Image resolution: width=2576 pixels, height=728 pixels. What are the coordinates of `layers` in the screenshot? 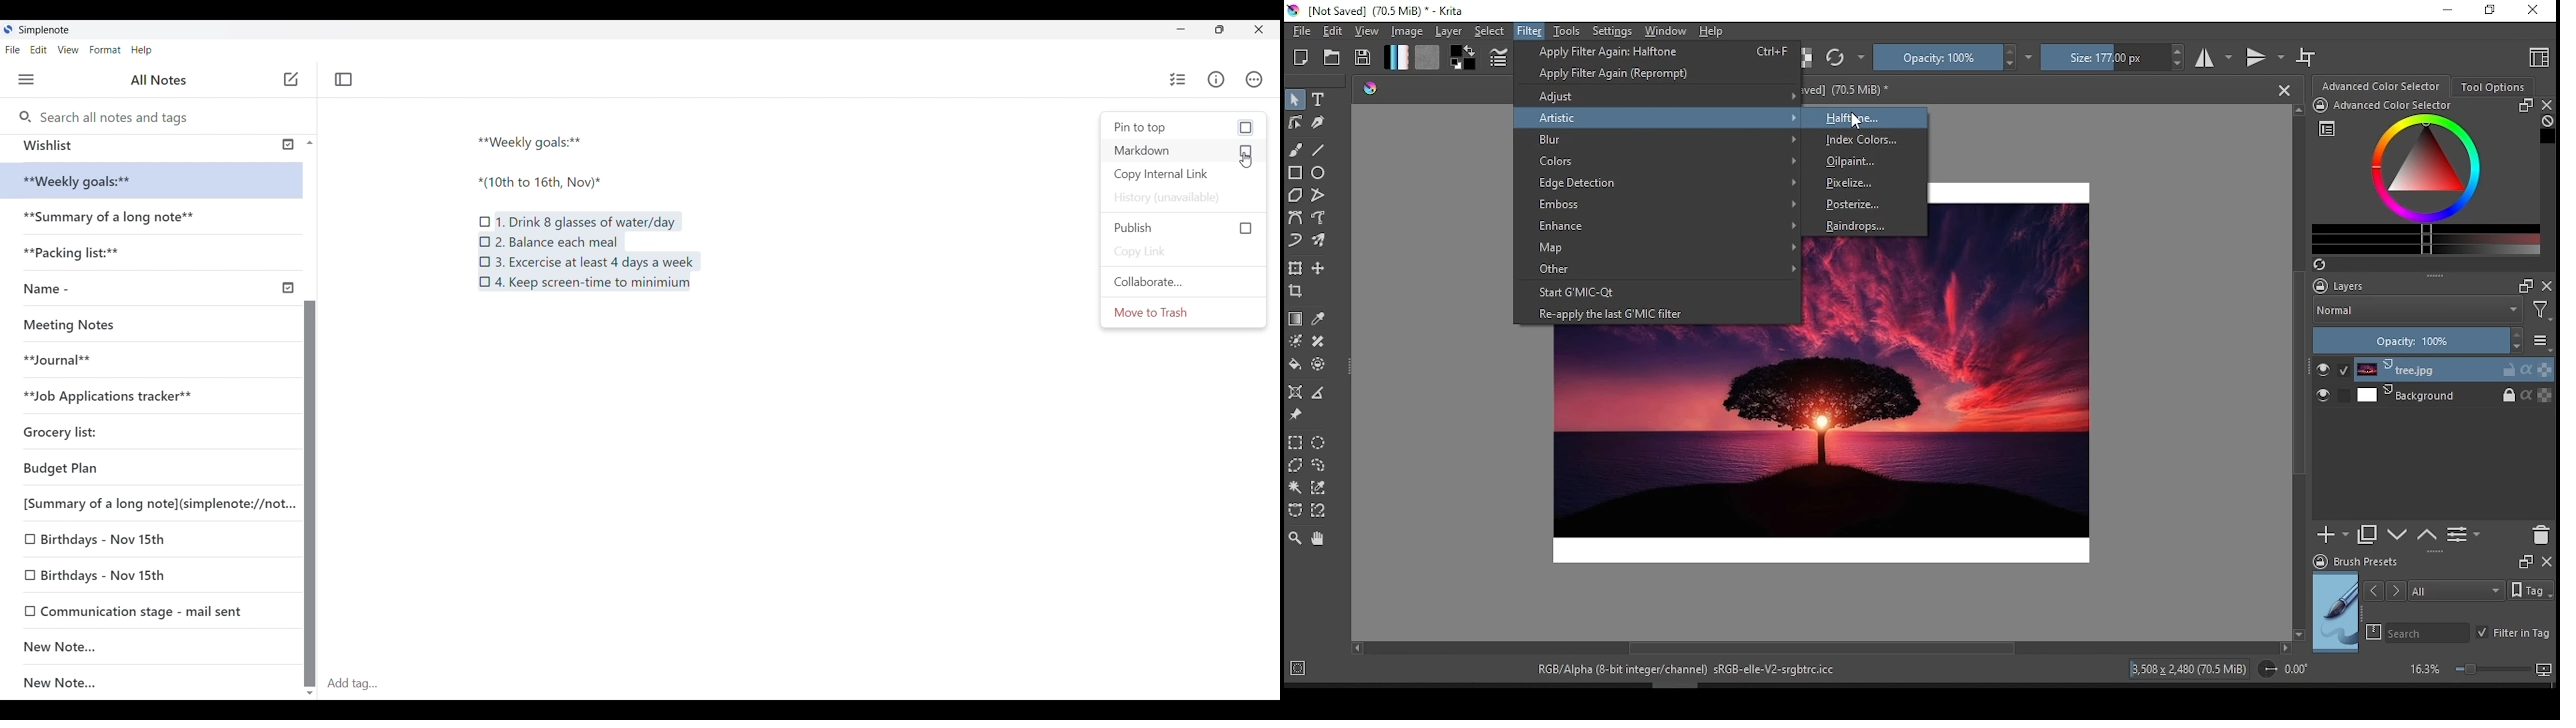 It's located at (2336, 284).